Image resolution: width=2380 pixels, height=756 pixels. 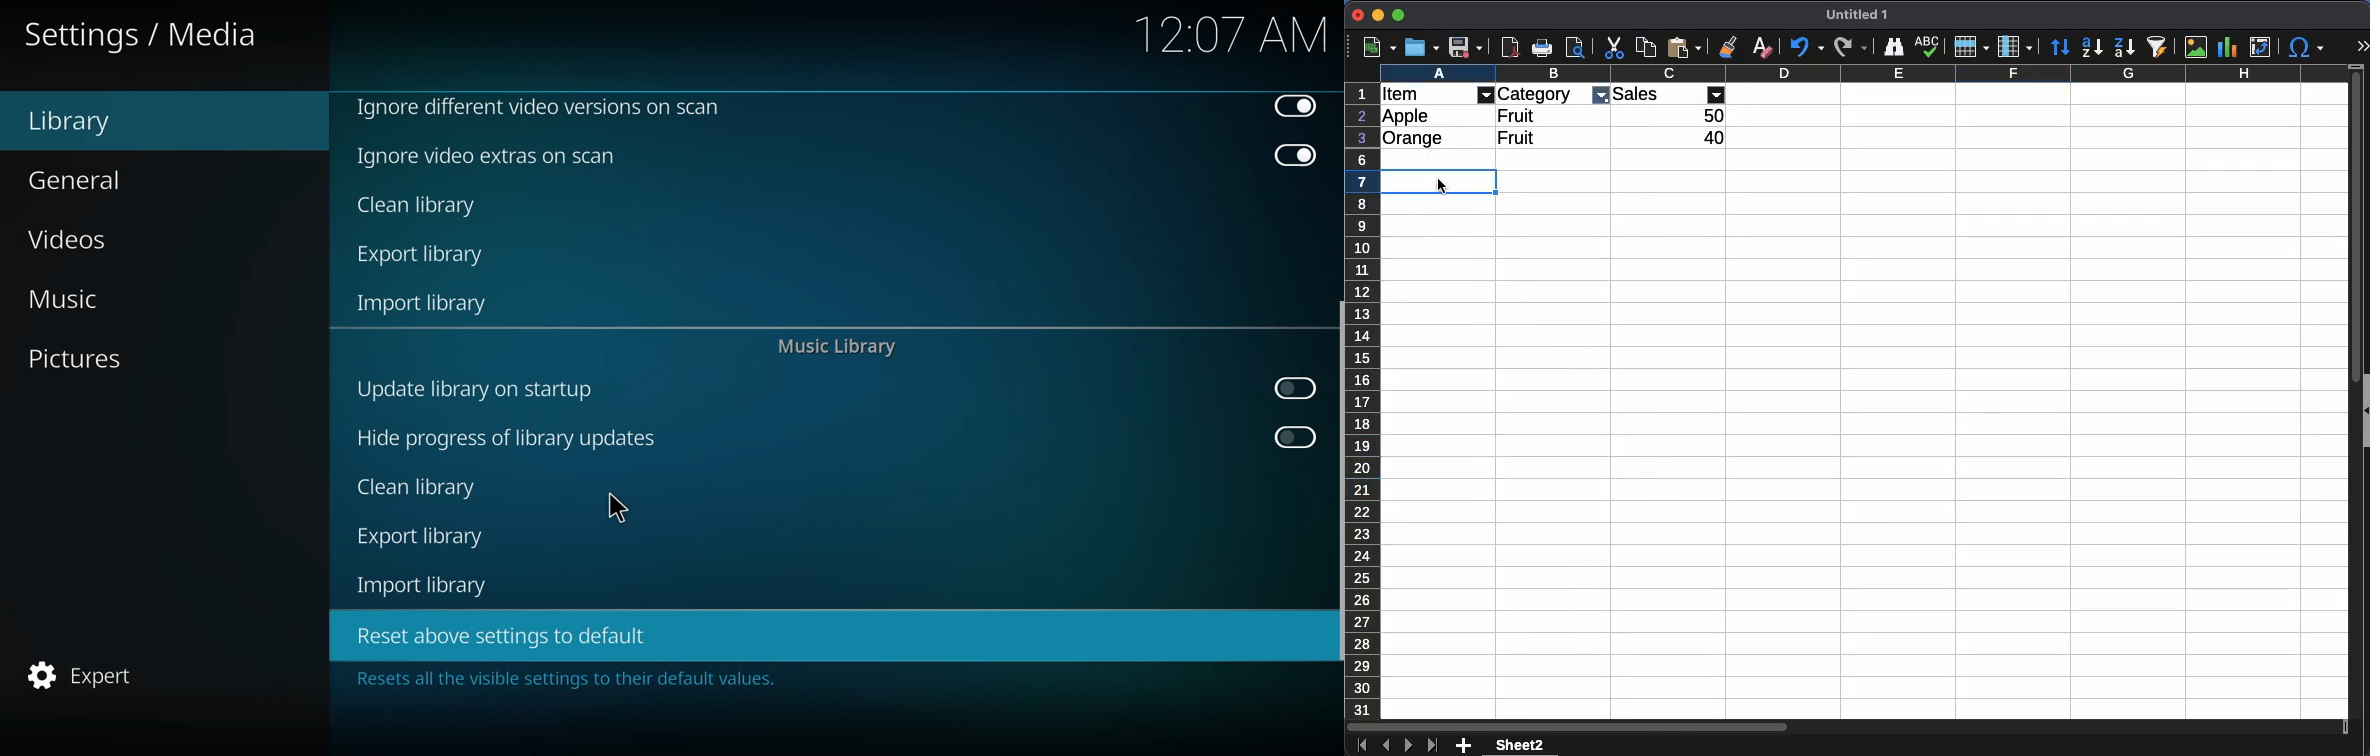 I want to click on import, so click(x=425, y=306).